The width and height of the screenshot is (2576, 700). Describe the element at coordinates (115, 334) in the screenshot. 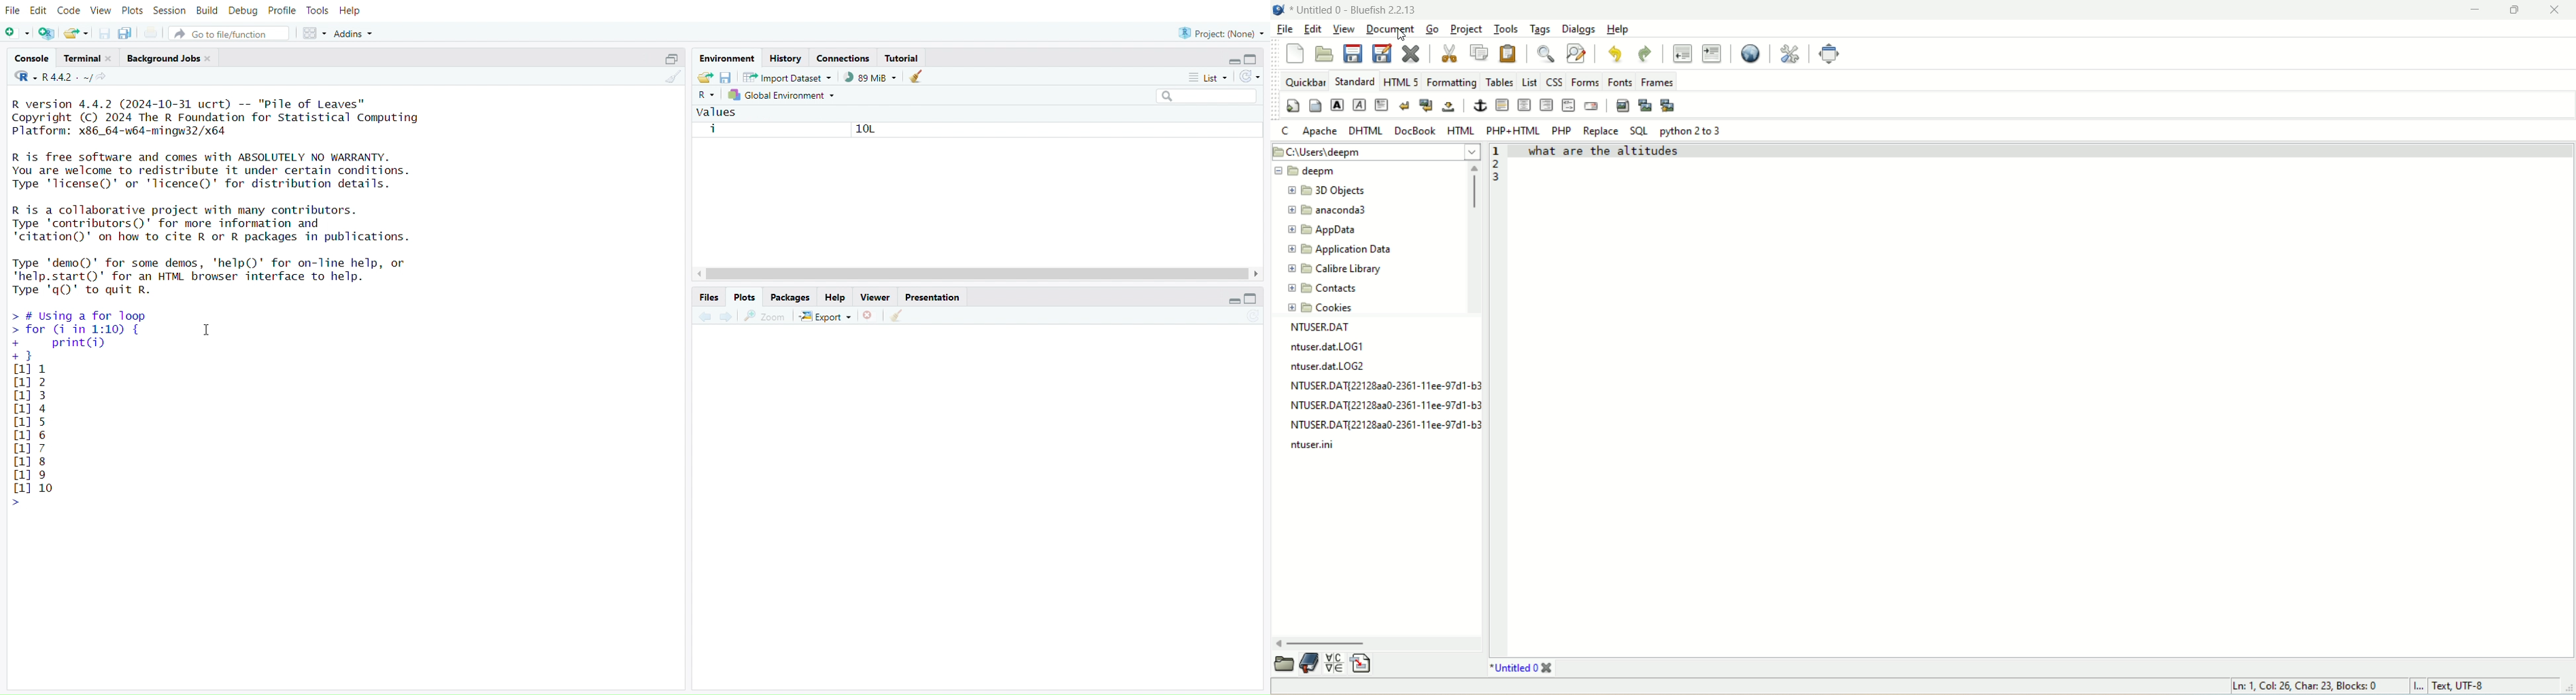

I see `> # Using a for loop for (i in 1:10) { print(i)}` at that location.